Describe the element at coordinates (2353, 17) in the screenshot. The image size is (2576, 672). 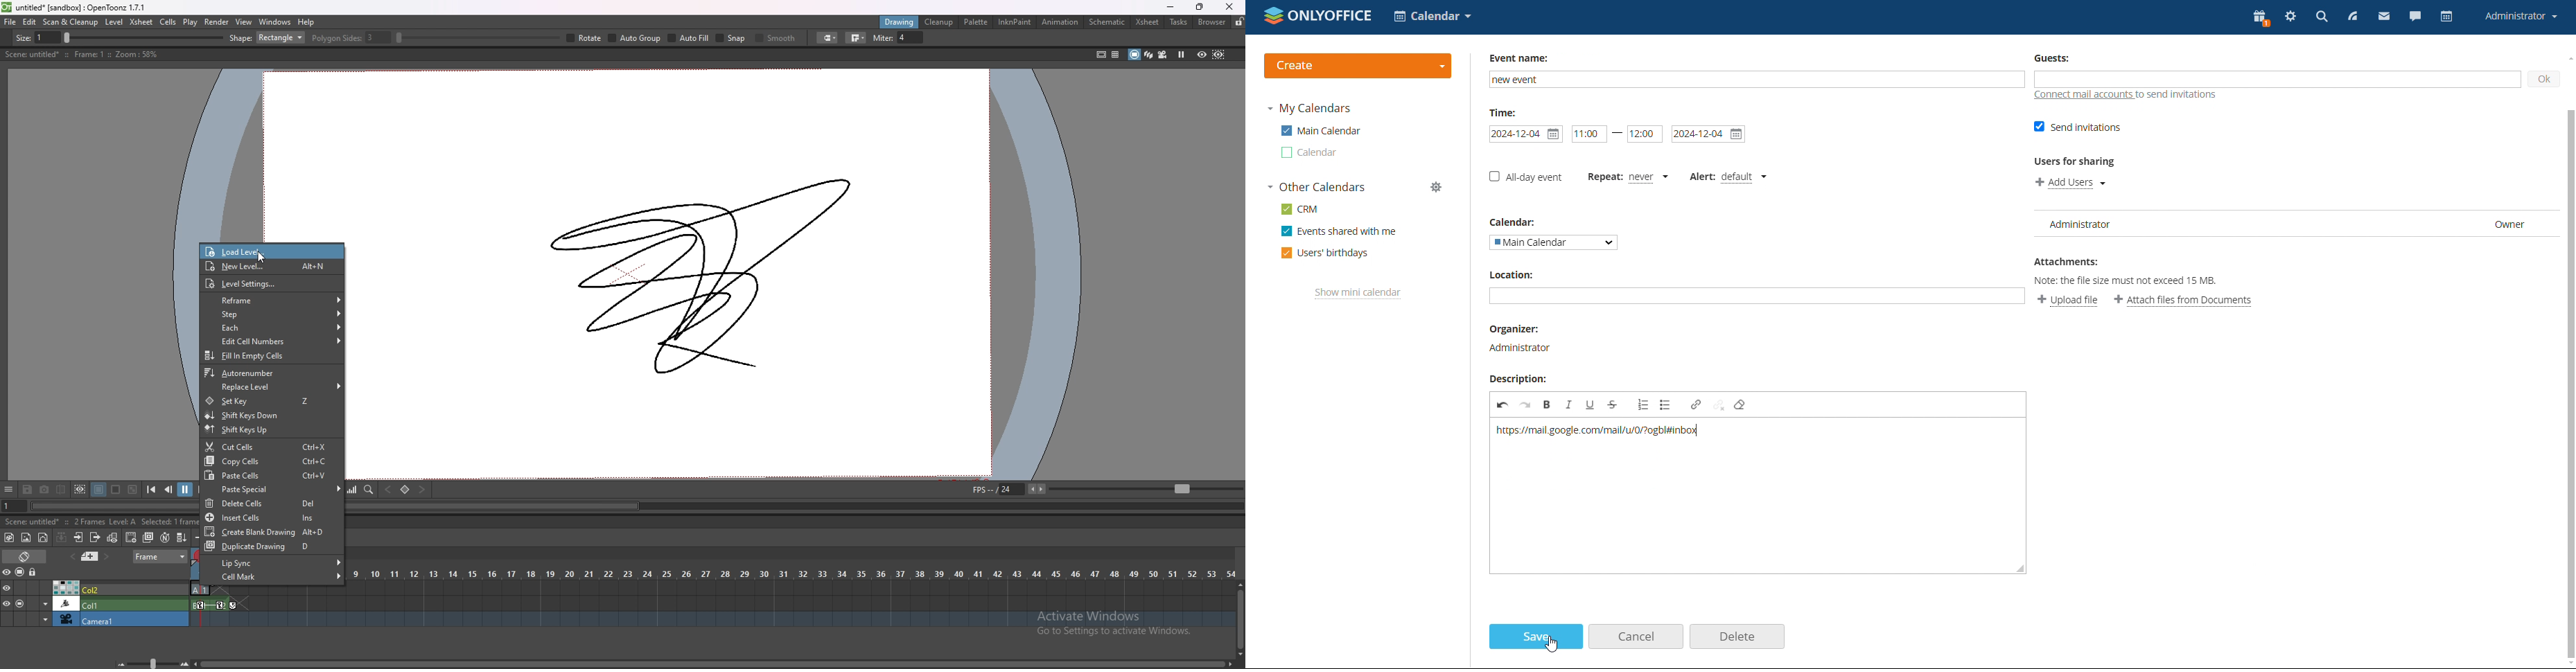
I see `feed` at that location.